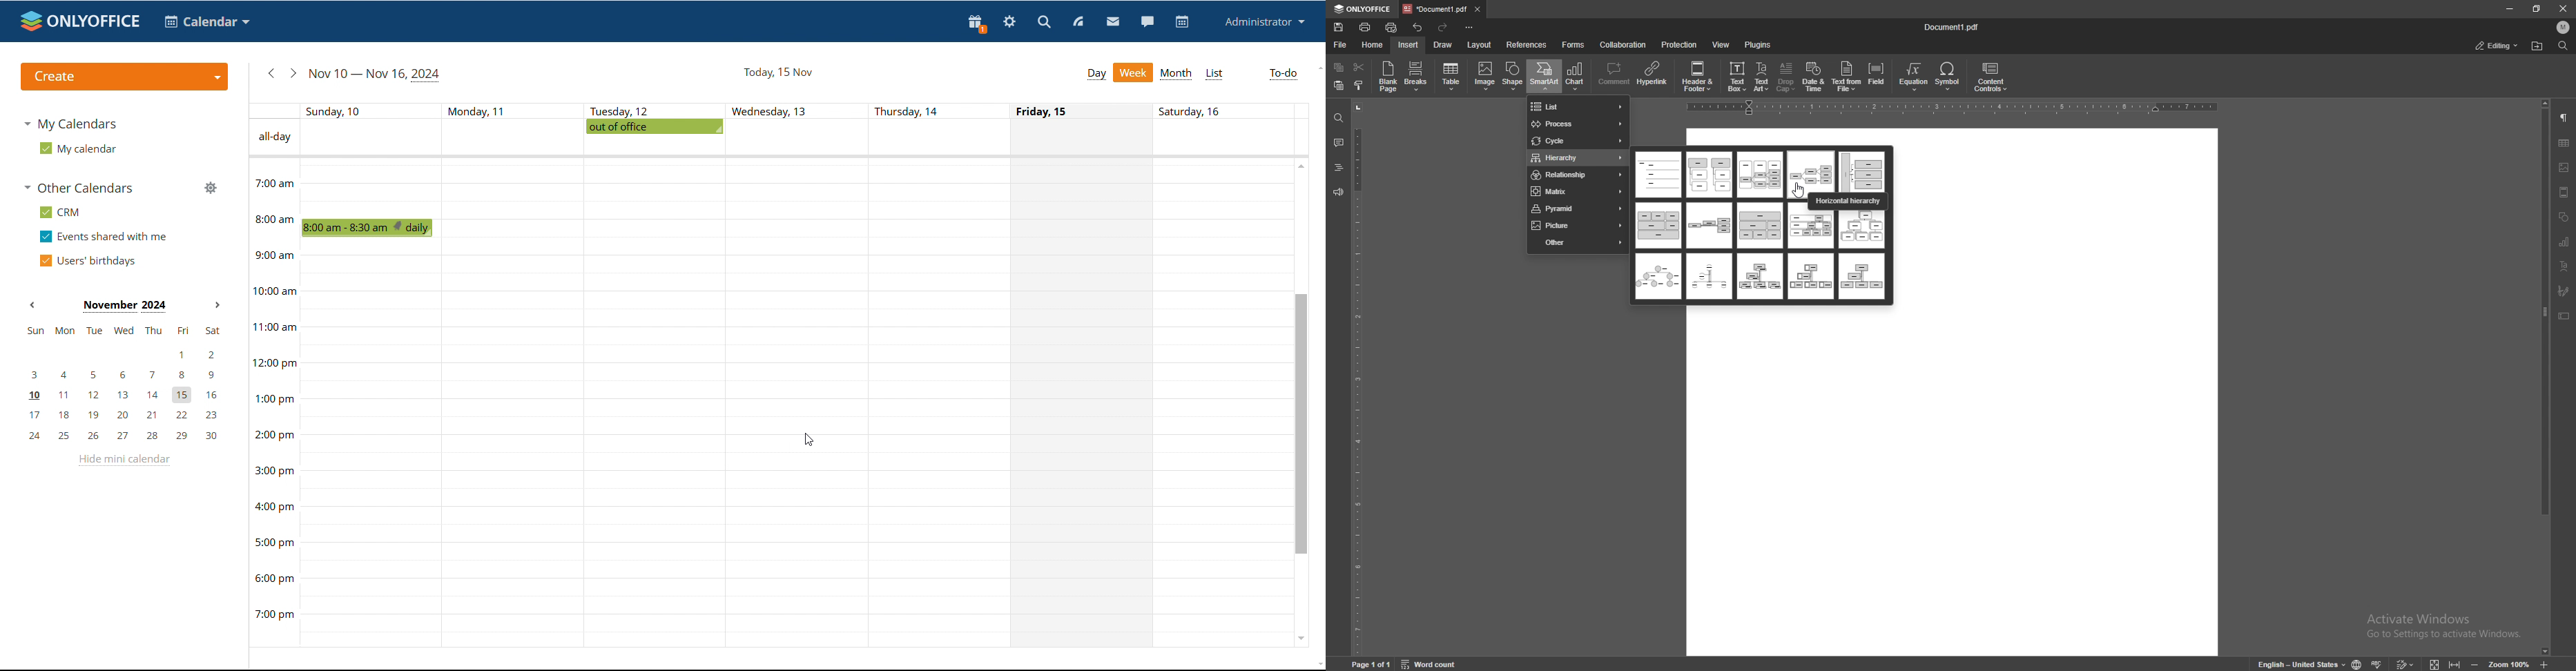  Describe the element at coordinates (1877, 76) in the screenshot. I see `field` at that location.